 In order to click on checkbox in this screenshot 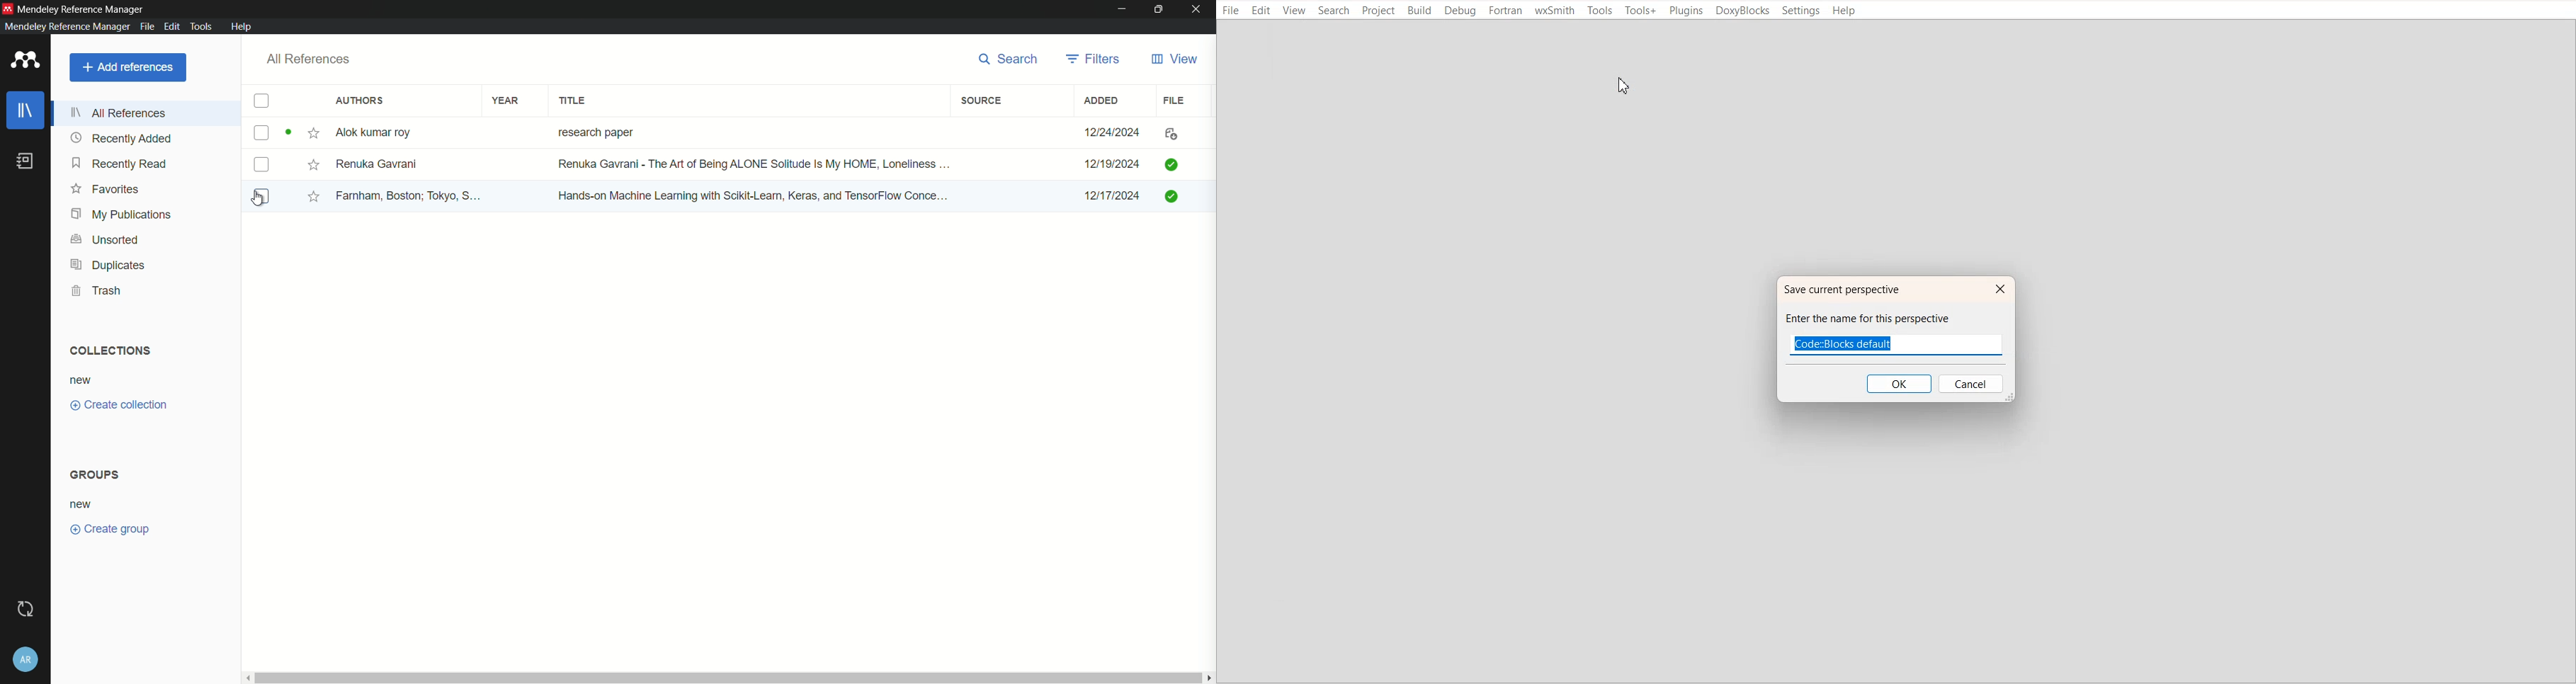, I will do `click(261, 196)`.